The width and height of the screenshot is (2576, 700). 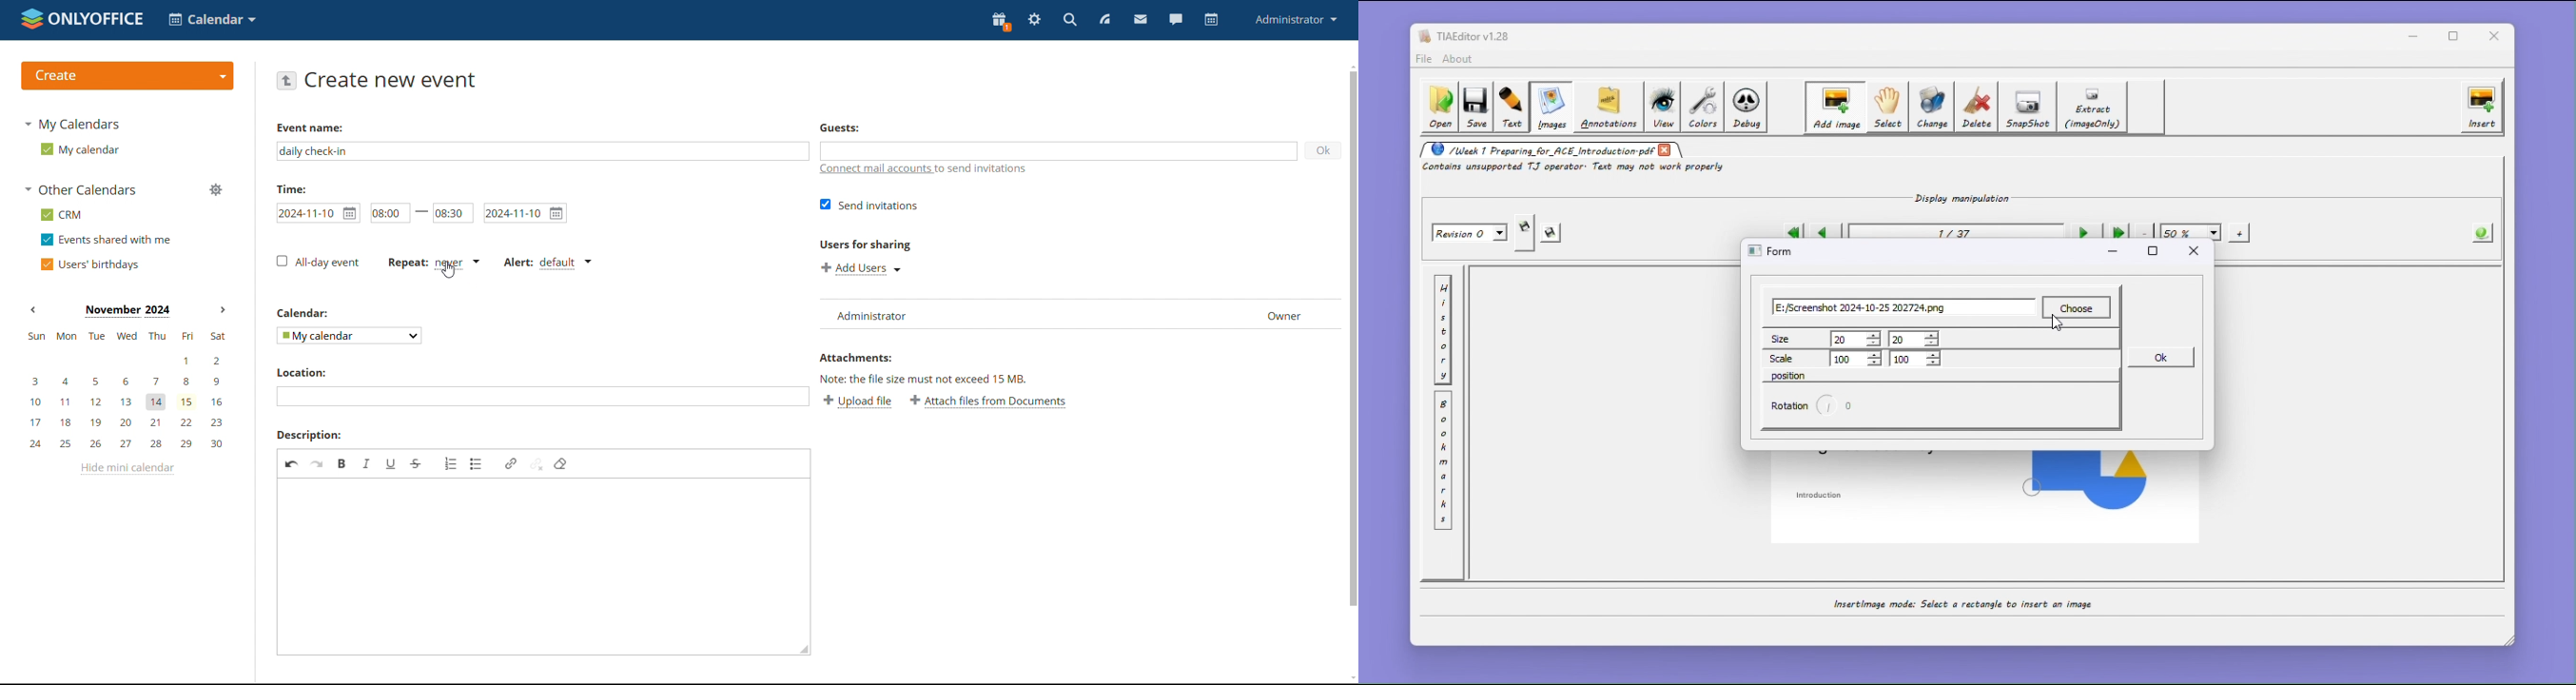 What do you see at coordinates (804, 650) in the screenshot?
I see `resize box` at bounding box center [804, 650].